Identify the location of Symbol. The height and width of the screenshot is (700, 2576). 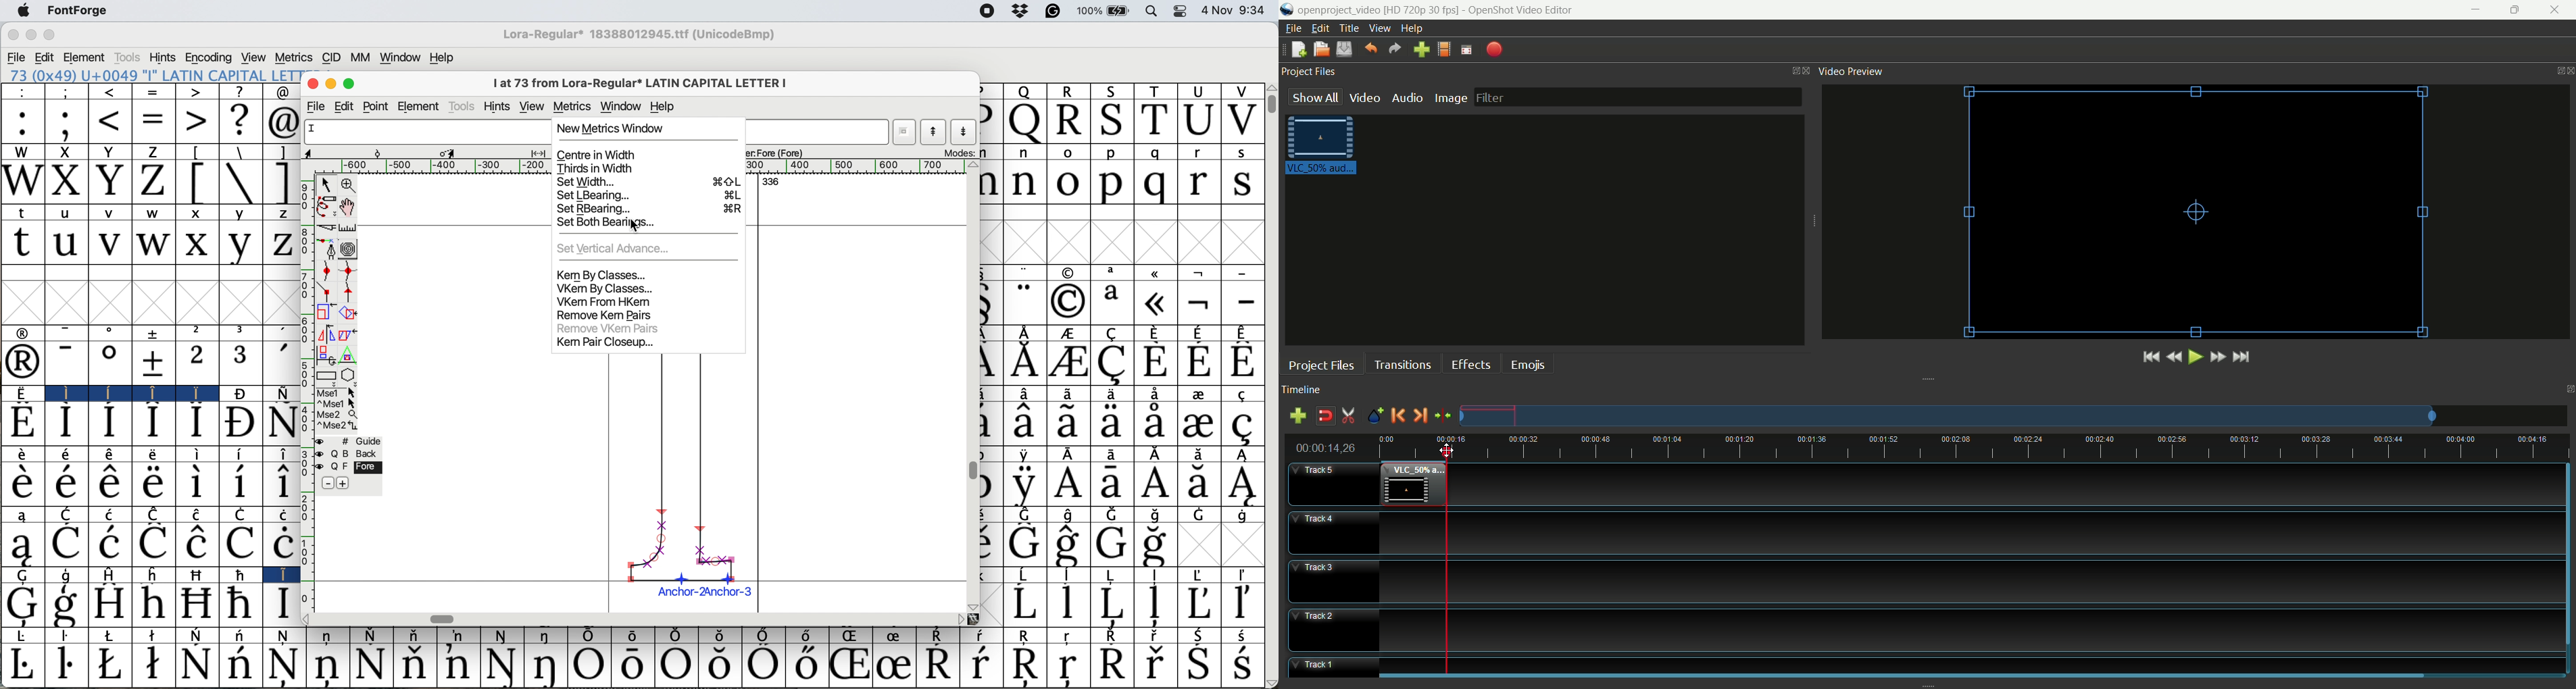
(1158, 636).